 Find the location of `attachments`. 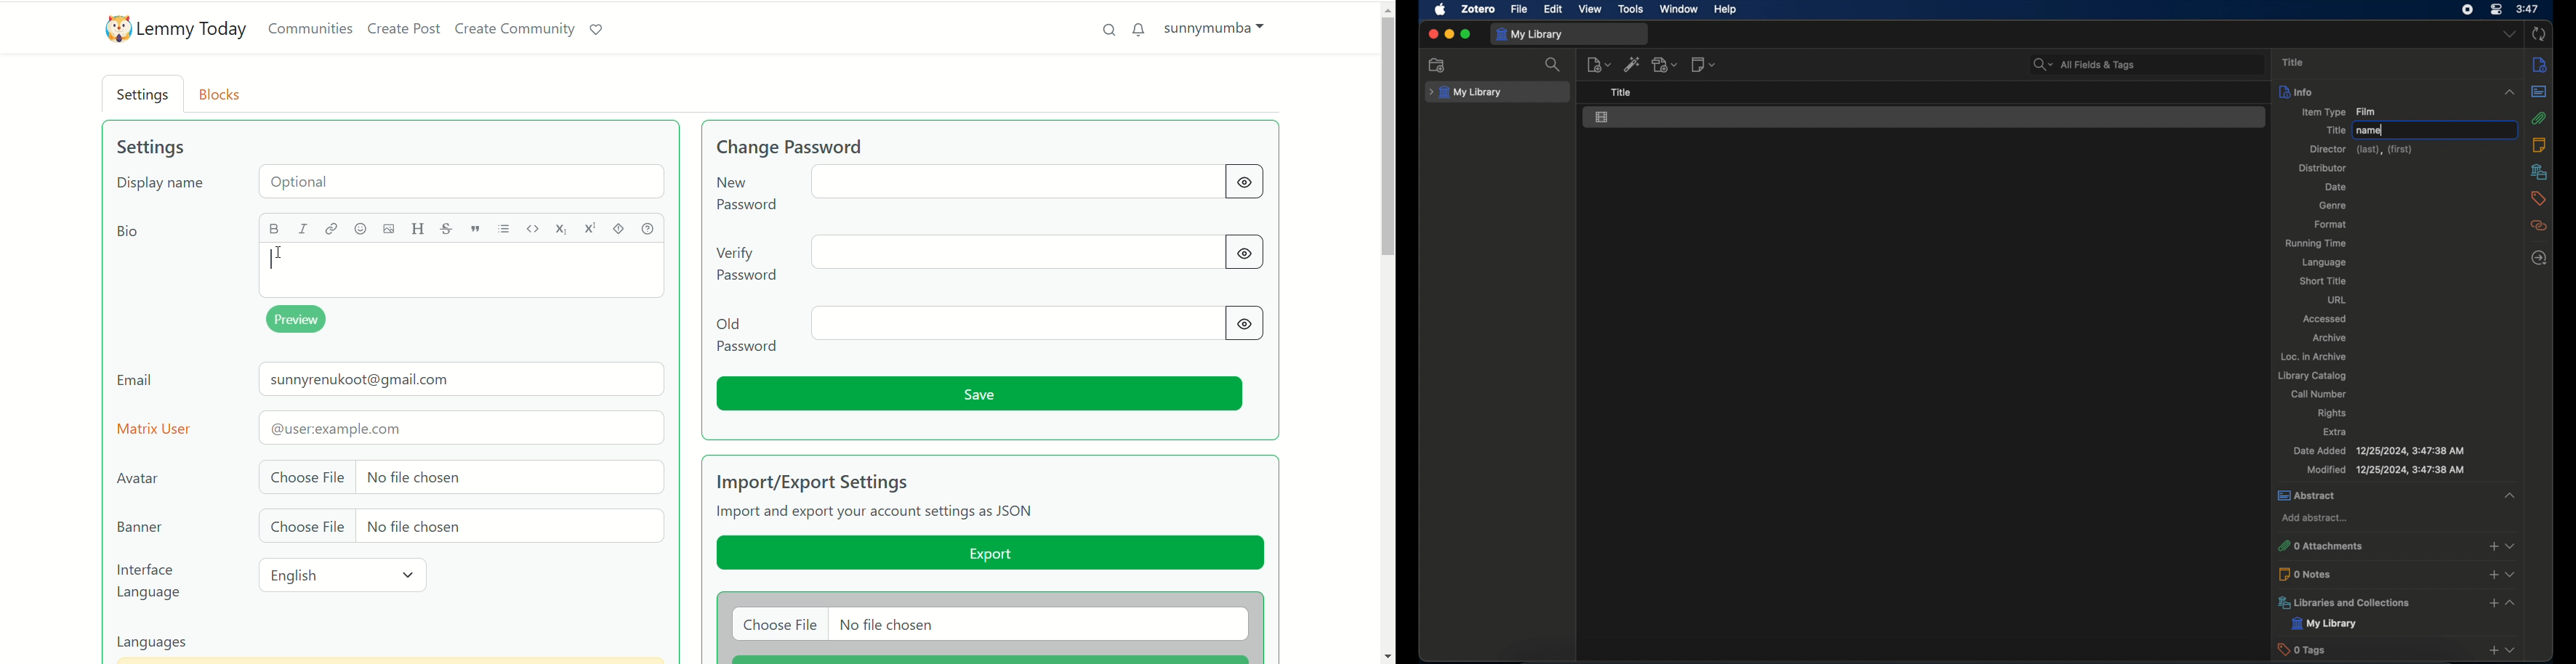

attachments is located at coordinates (2540, 118).